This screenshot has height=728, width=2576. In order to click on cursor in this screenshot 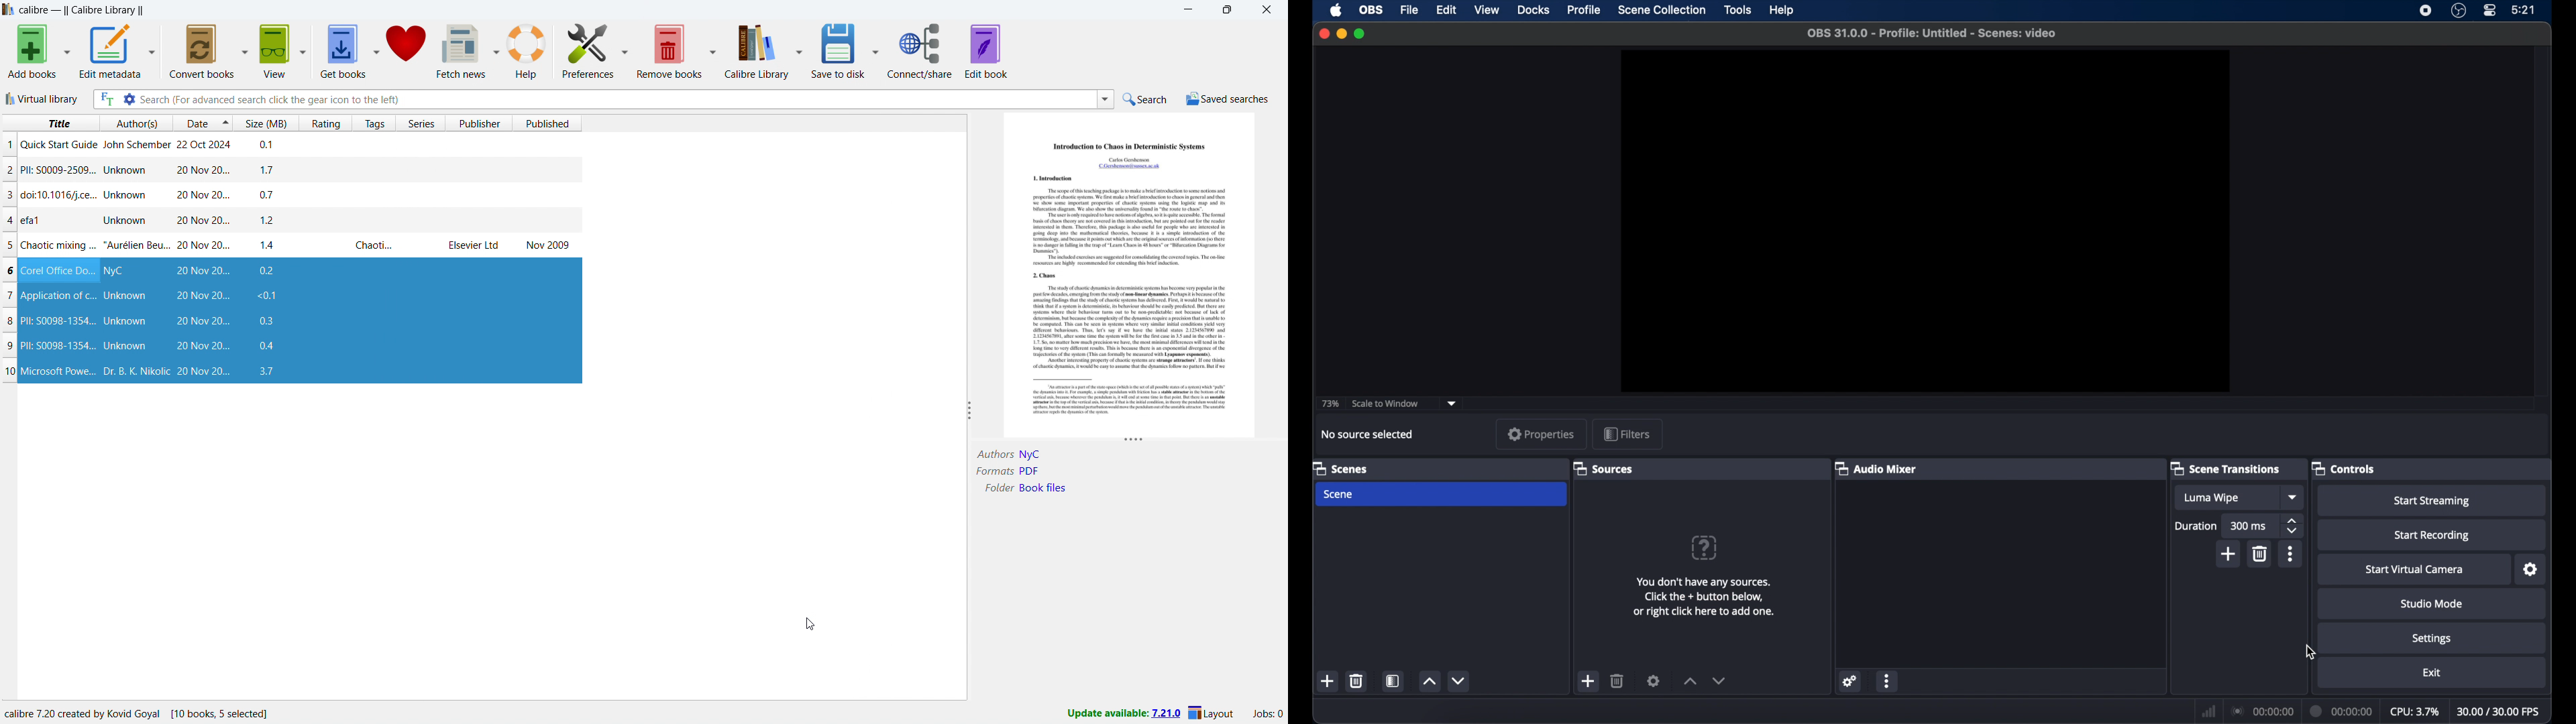, I will do `click(2311, 653)`.